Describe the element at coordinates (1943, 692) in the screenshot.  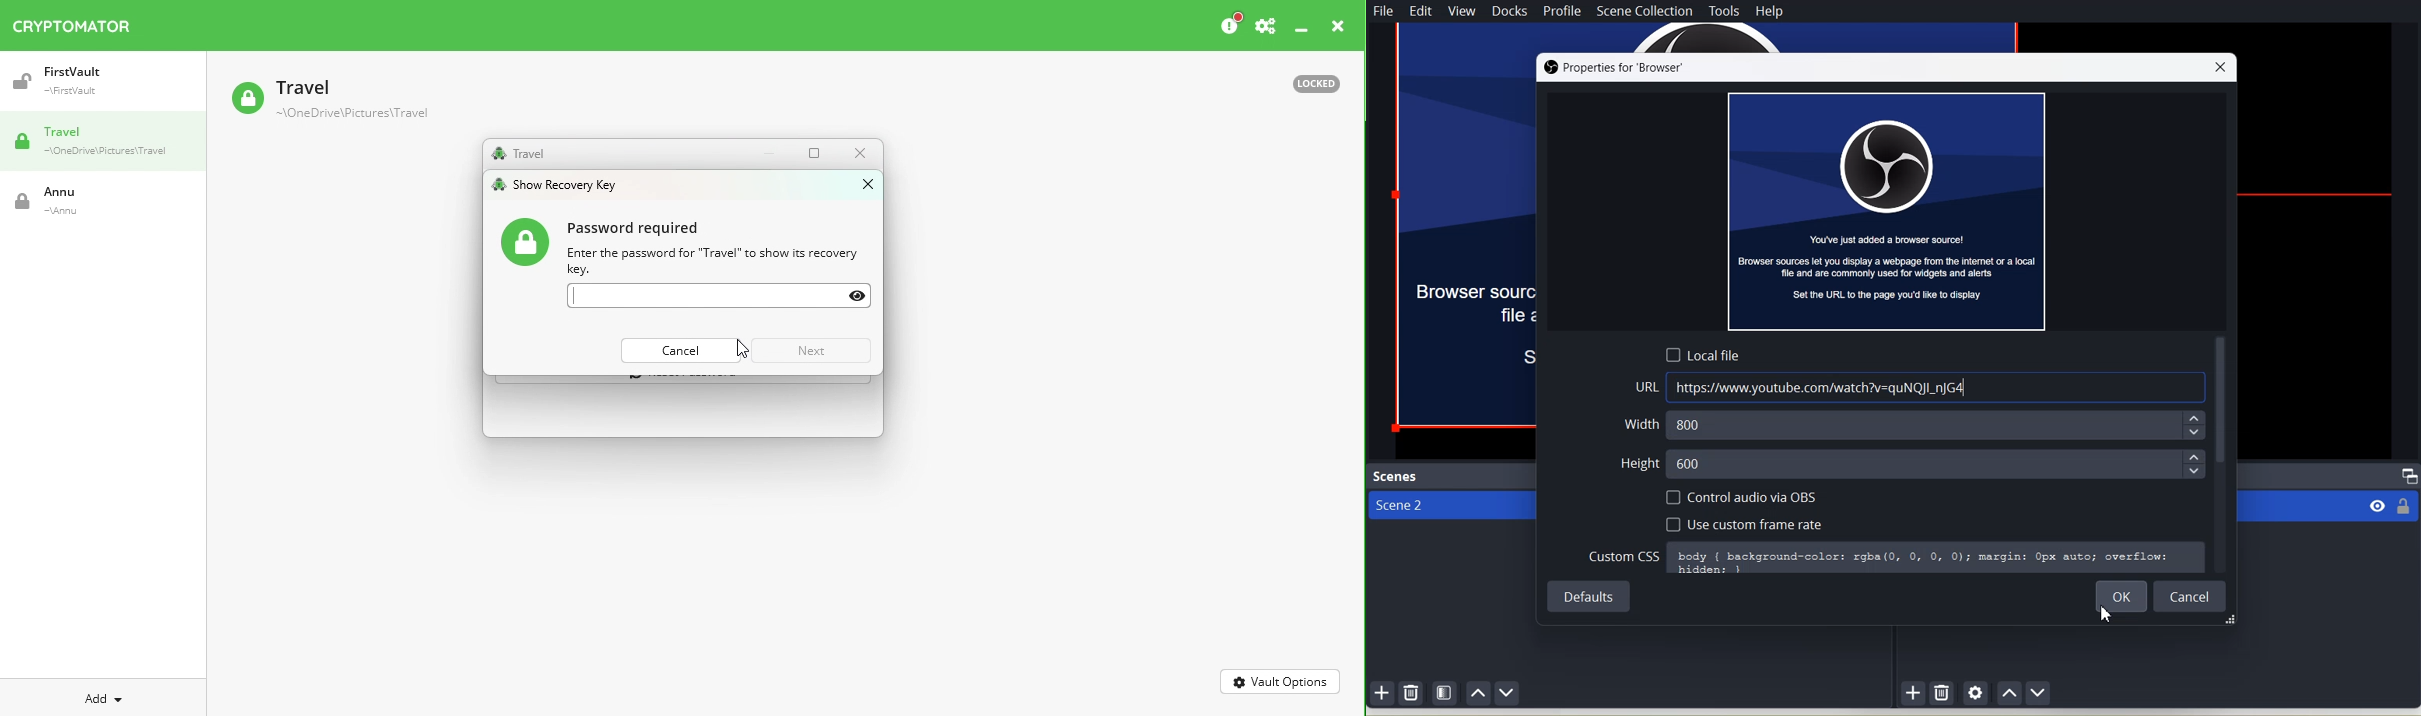
I see `Remove selected Source` at that location.